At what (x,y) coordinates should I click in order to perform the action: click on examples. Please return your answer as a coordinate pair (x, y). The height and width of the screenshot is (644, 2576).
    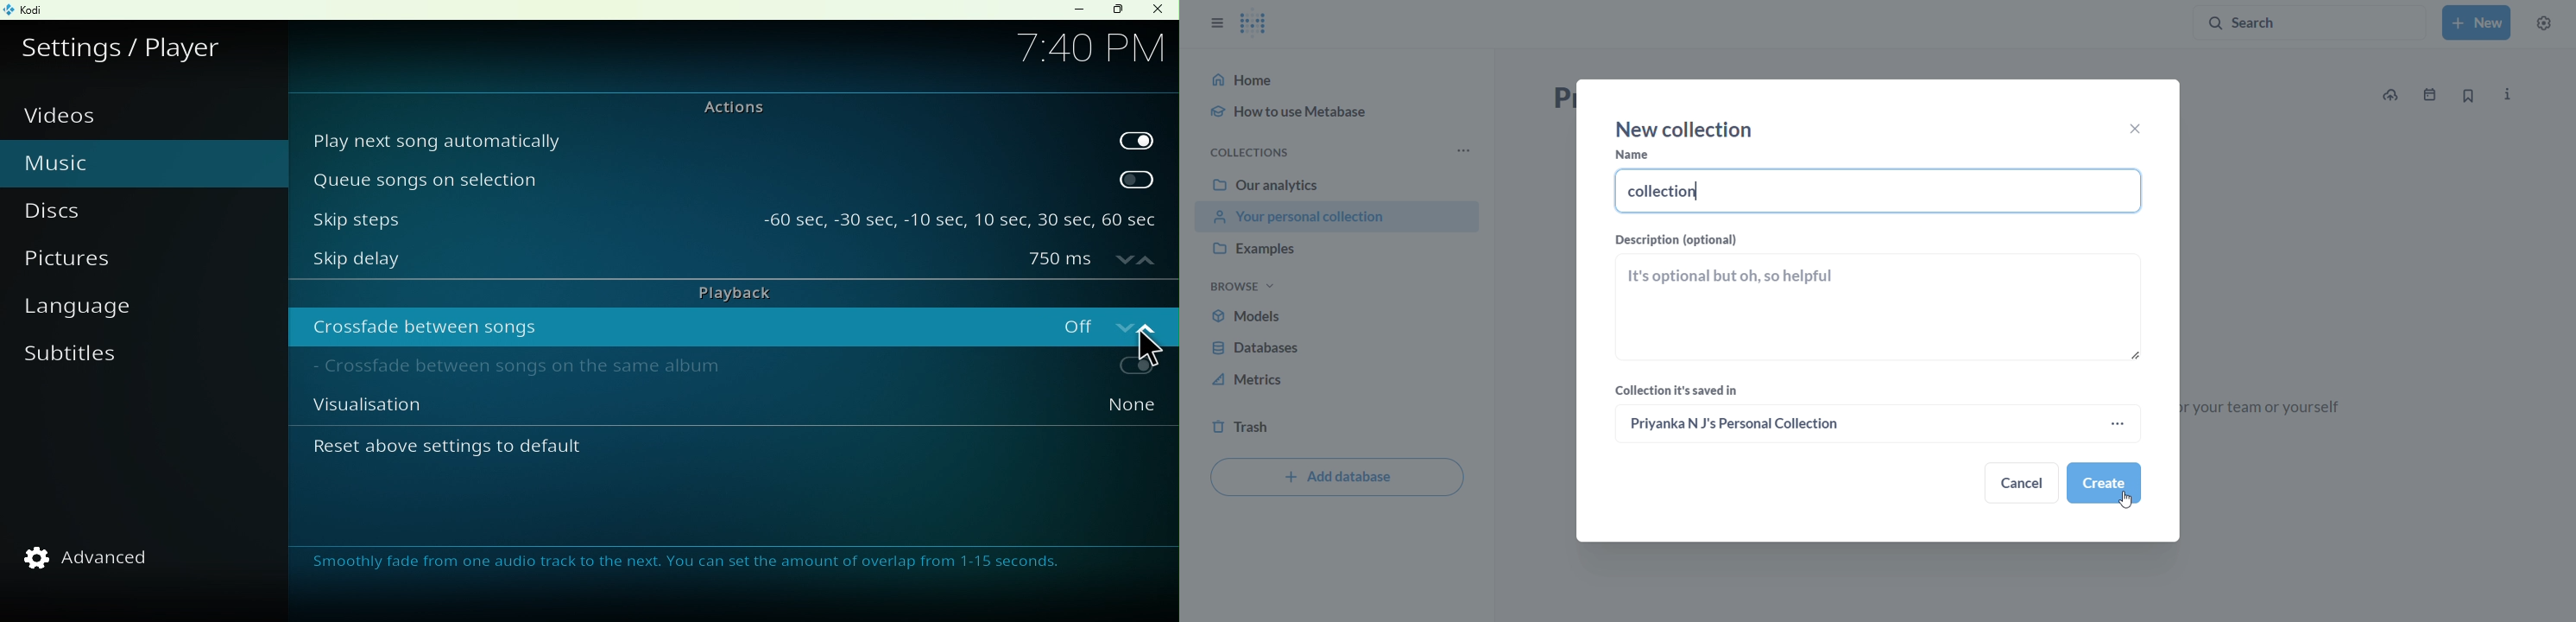
    Looking at the image, I should click on (1336, 249).